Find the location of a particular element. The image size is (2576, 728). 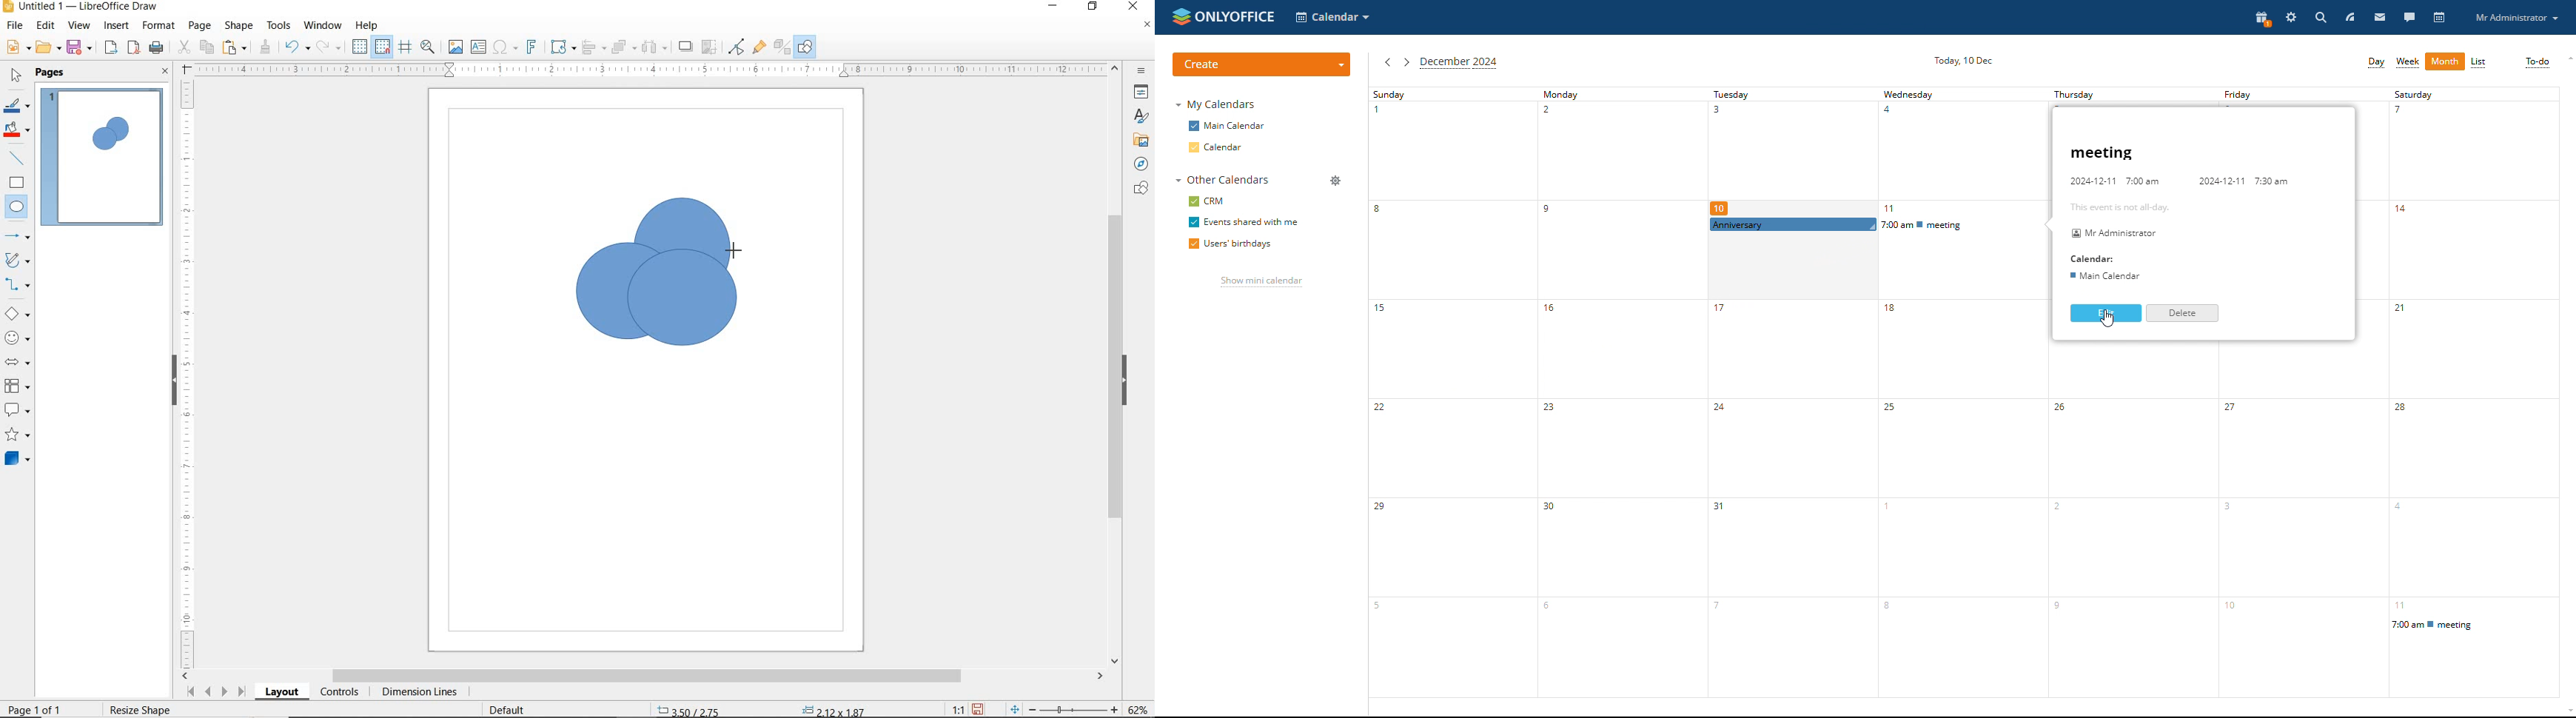

ARRANGE is located at coordinates (624, 47).